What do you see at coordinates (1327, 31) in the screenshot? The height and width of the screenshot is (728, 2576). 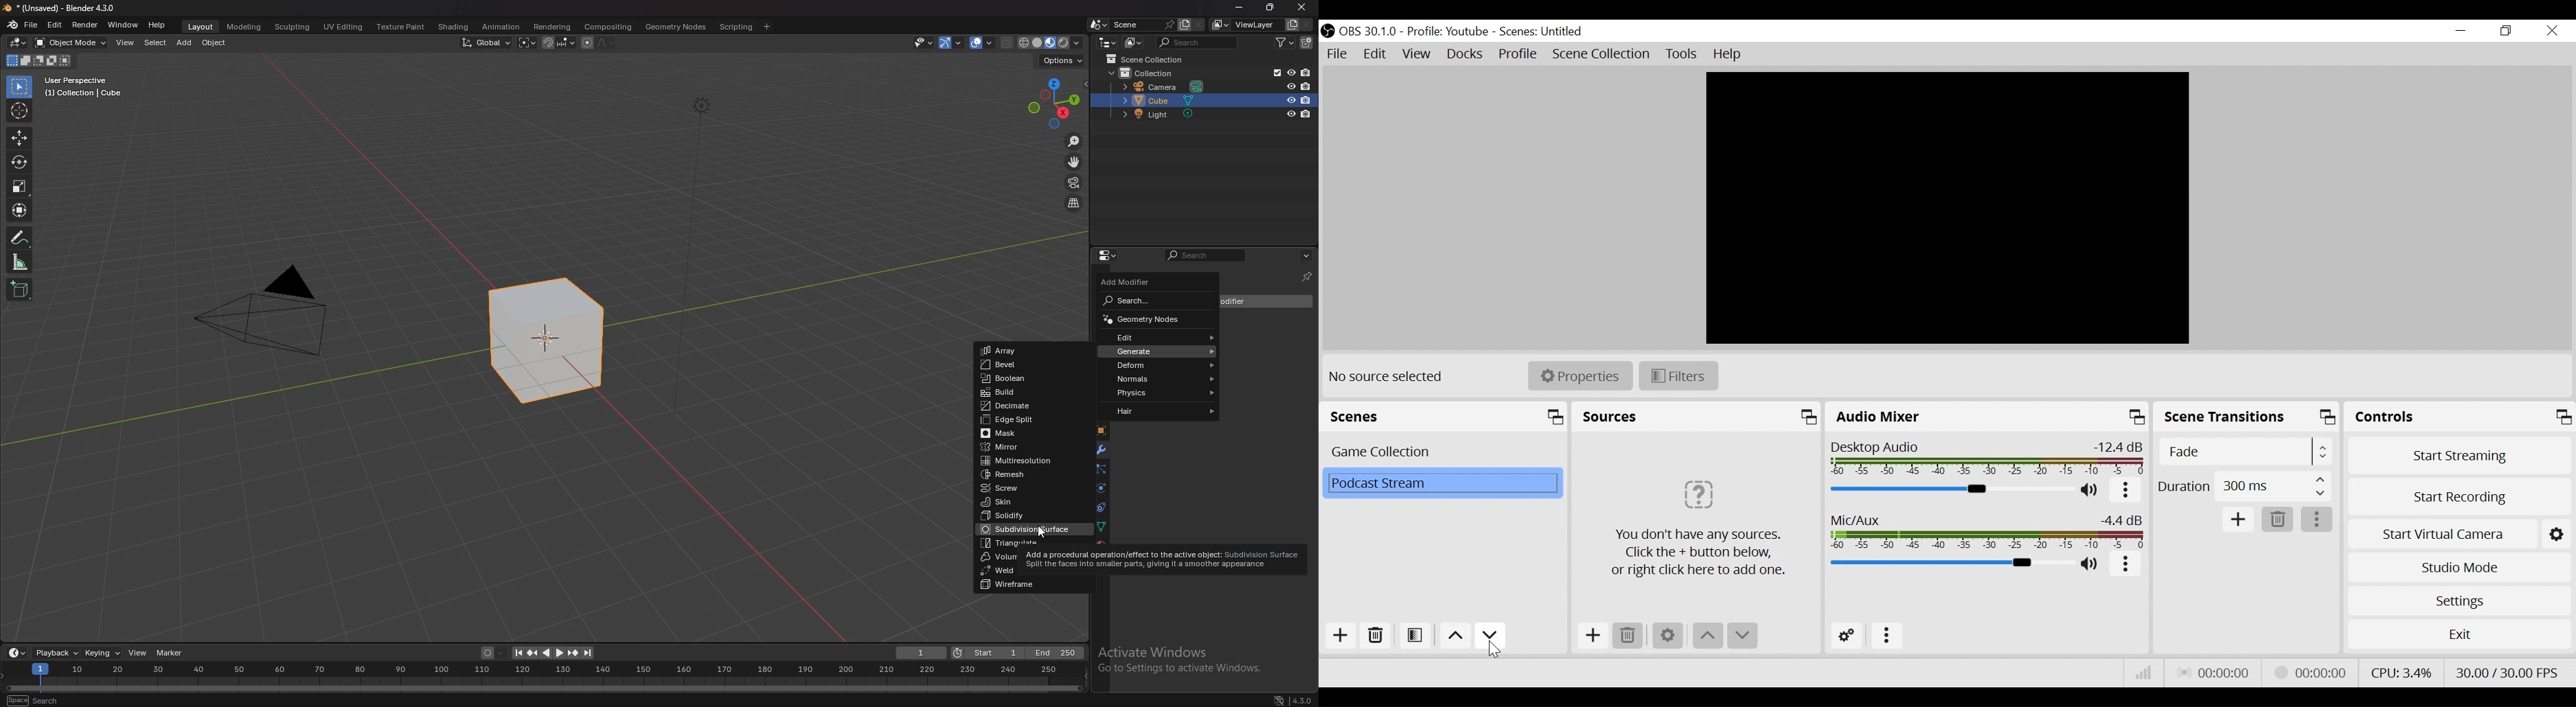 I see `OBS Desktop Icon` at bounding box center [1327, 31].